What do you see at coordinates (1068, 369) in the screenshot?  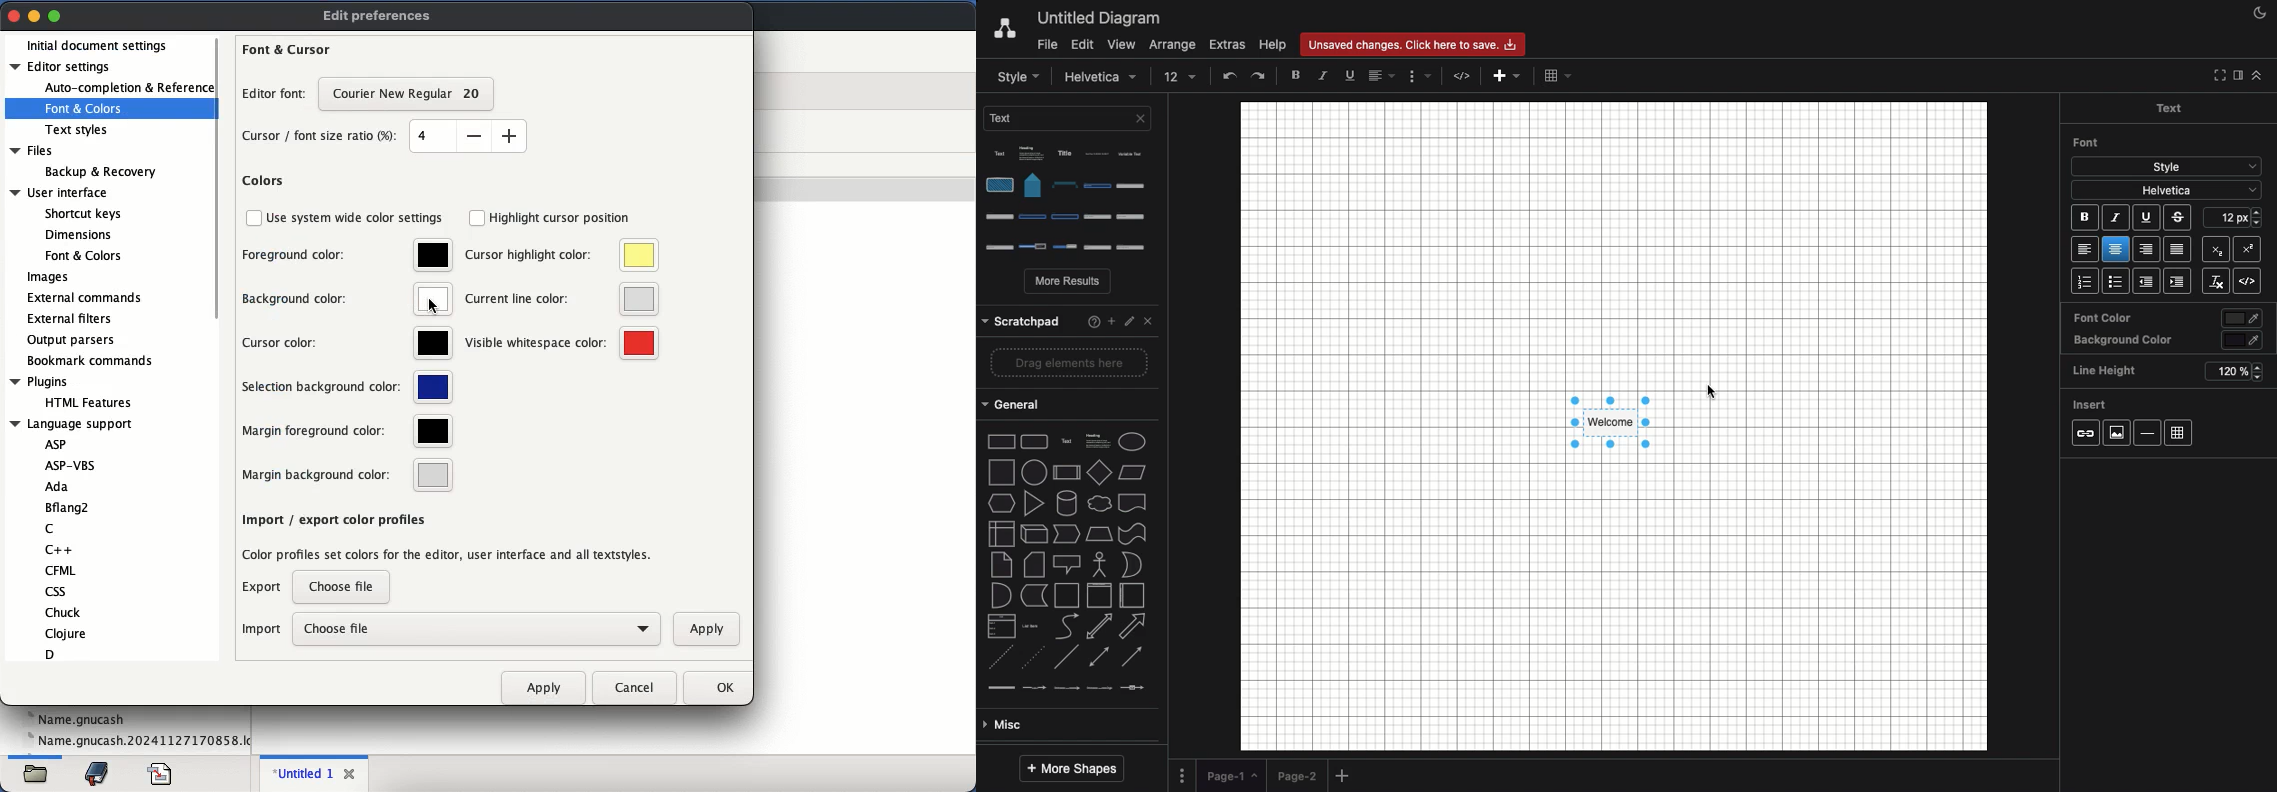 I see `2d shapes` at bounding box center [1068, 369].